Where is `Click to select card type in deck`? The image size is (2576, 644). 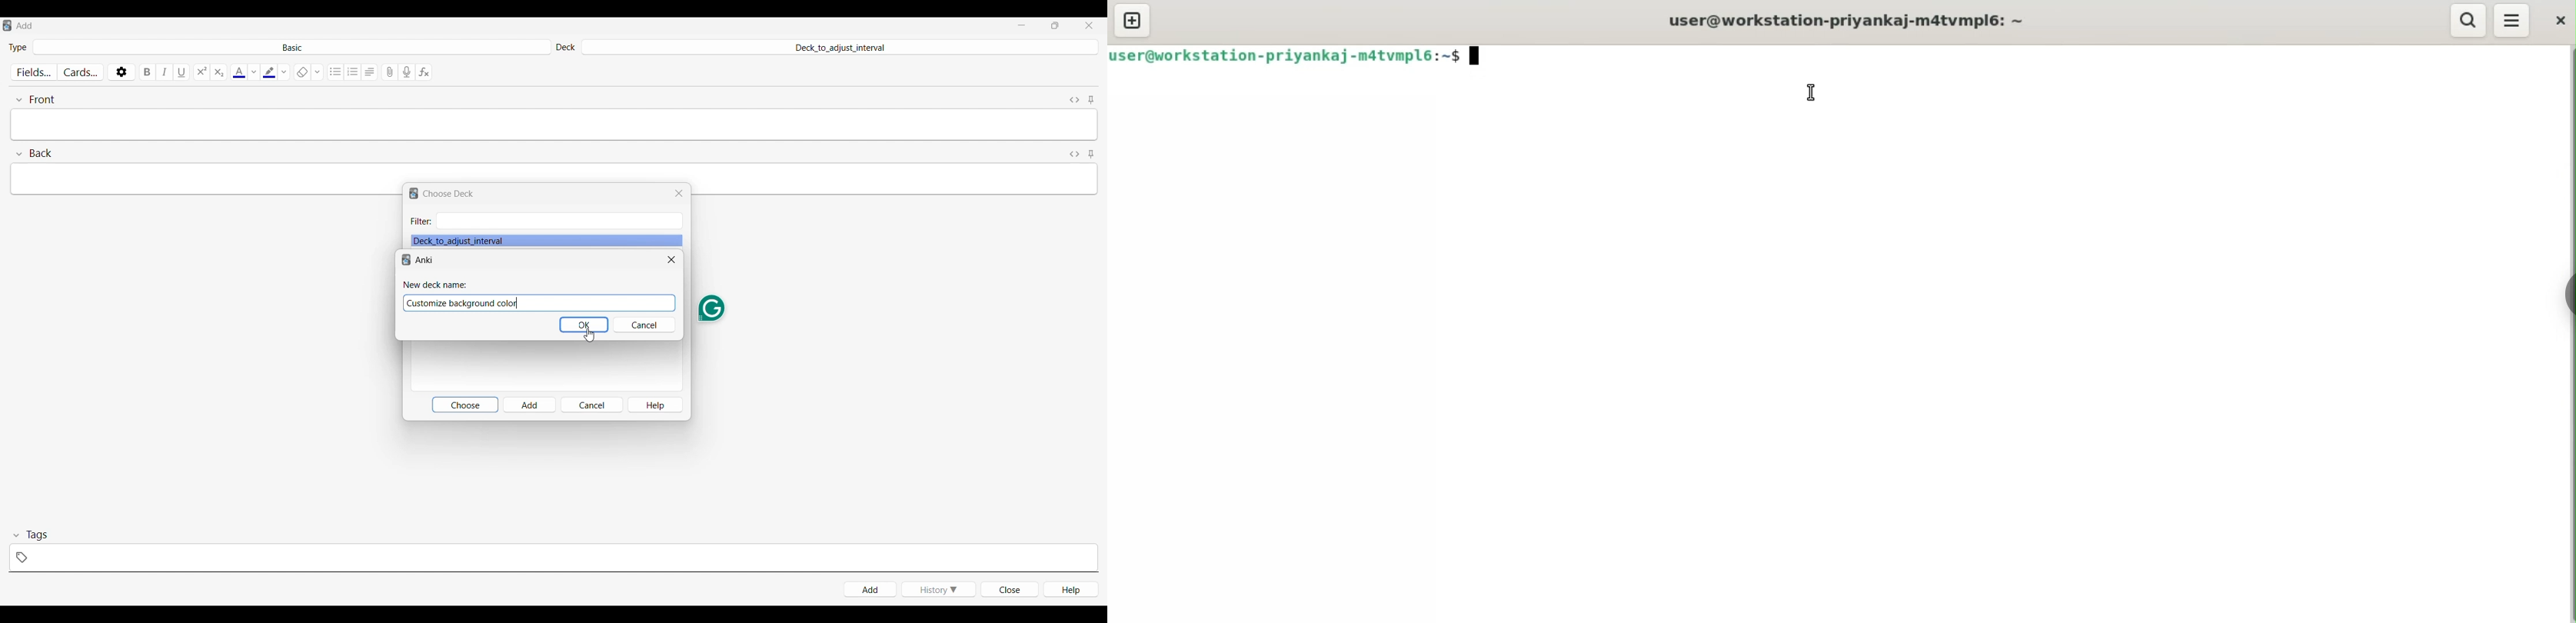 Click to select card type in deck is located at coordinates (292, 47).